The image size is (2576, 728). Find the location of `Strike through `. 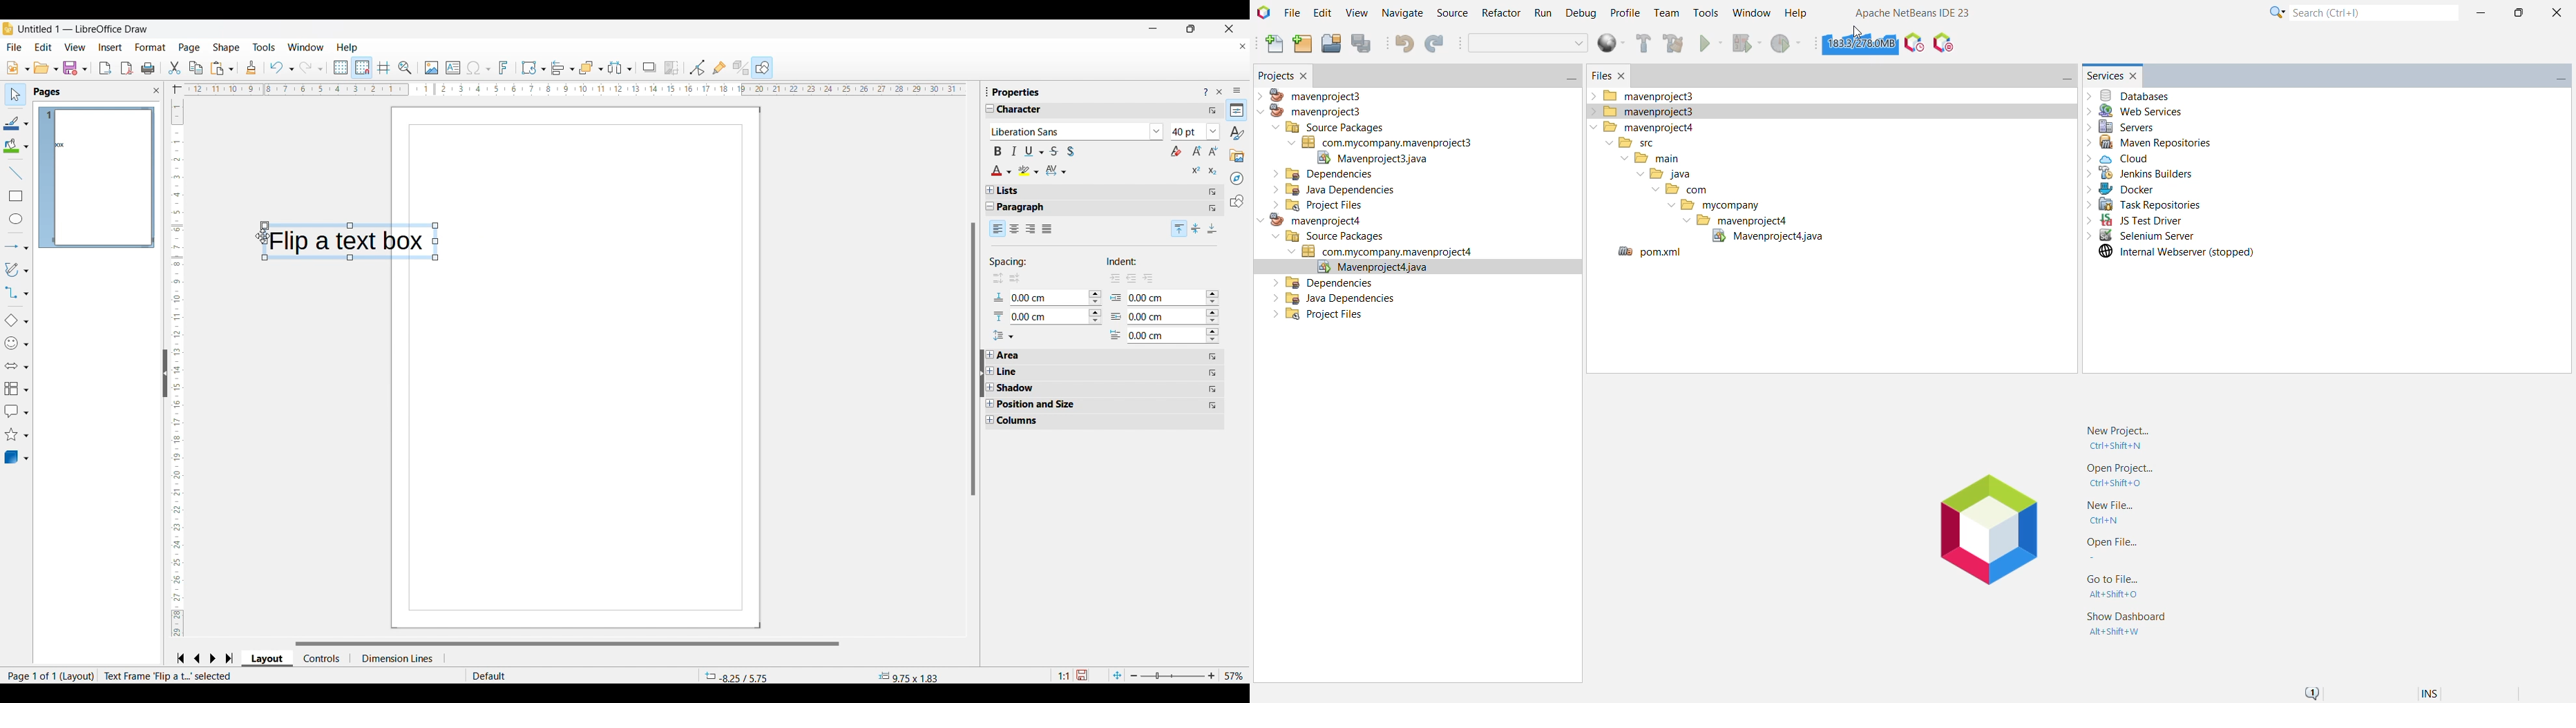

Strike through  is located at coordinates (1054, 151).